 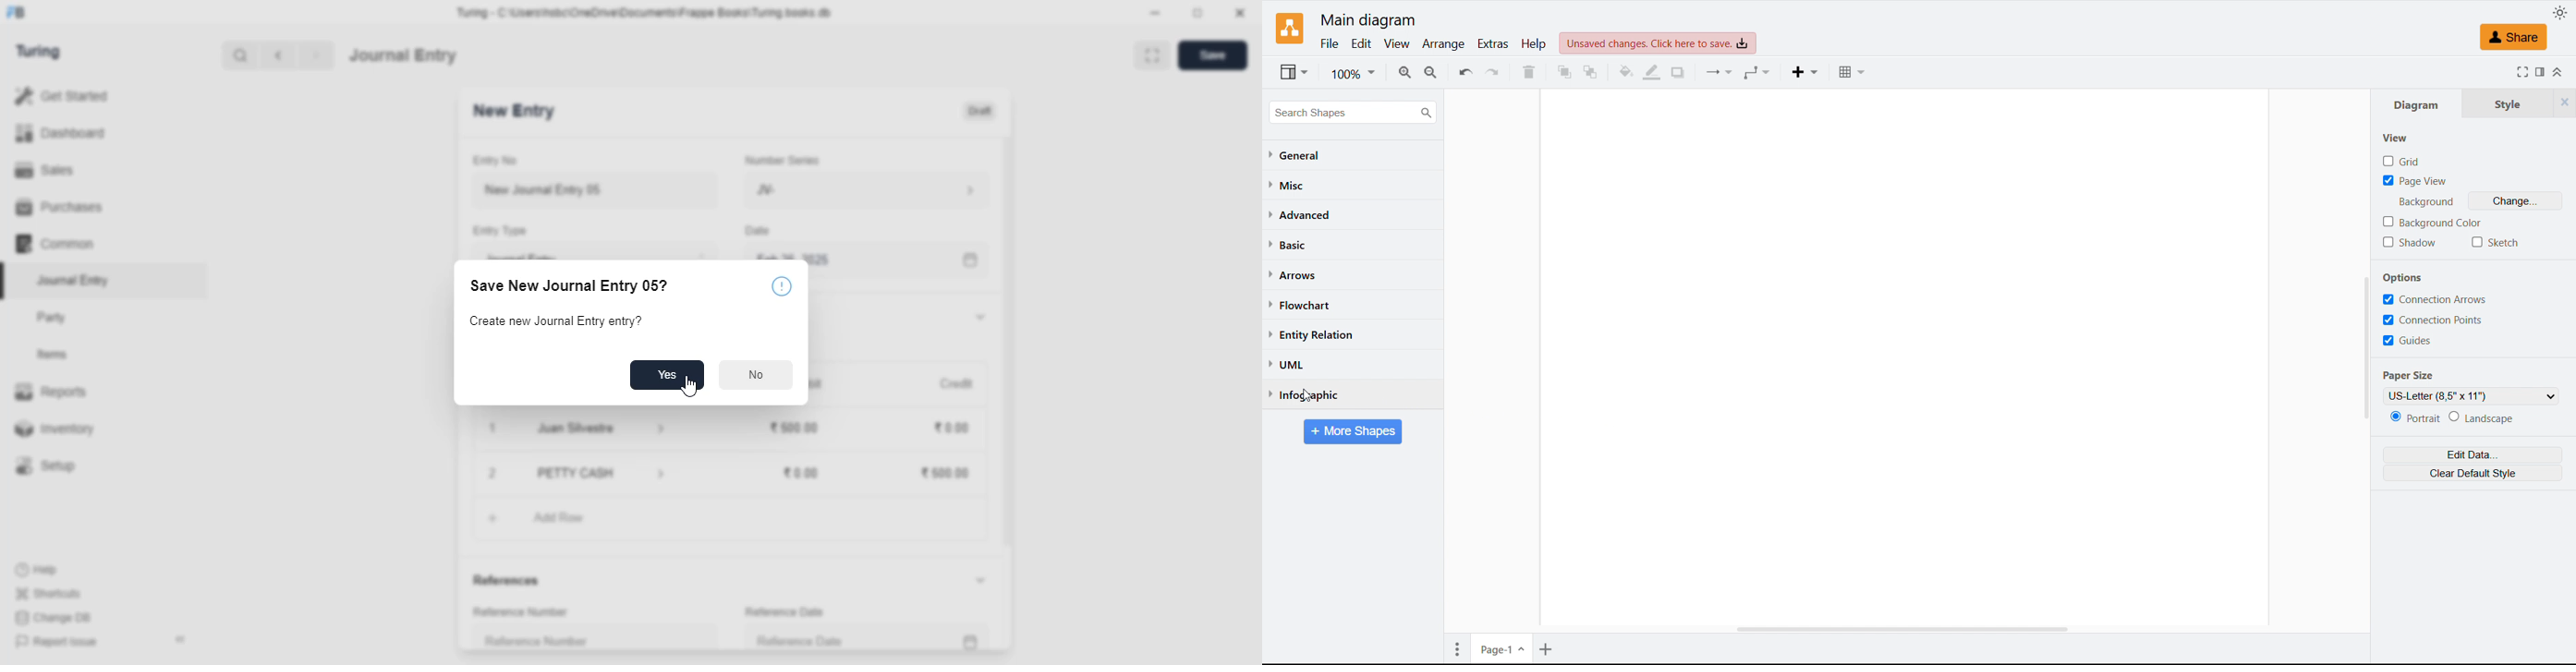 I want to click on Zoom in , so click(x=1404, y=71).